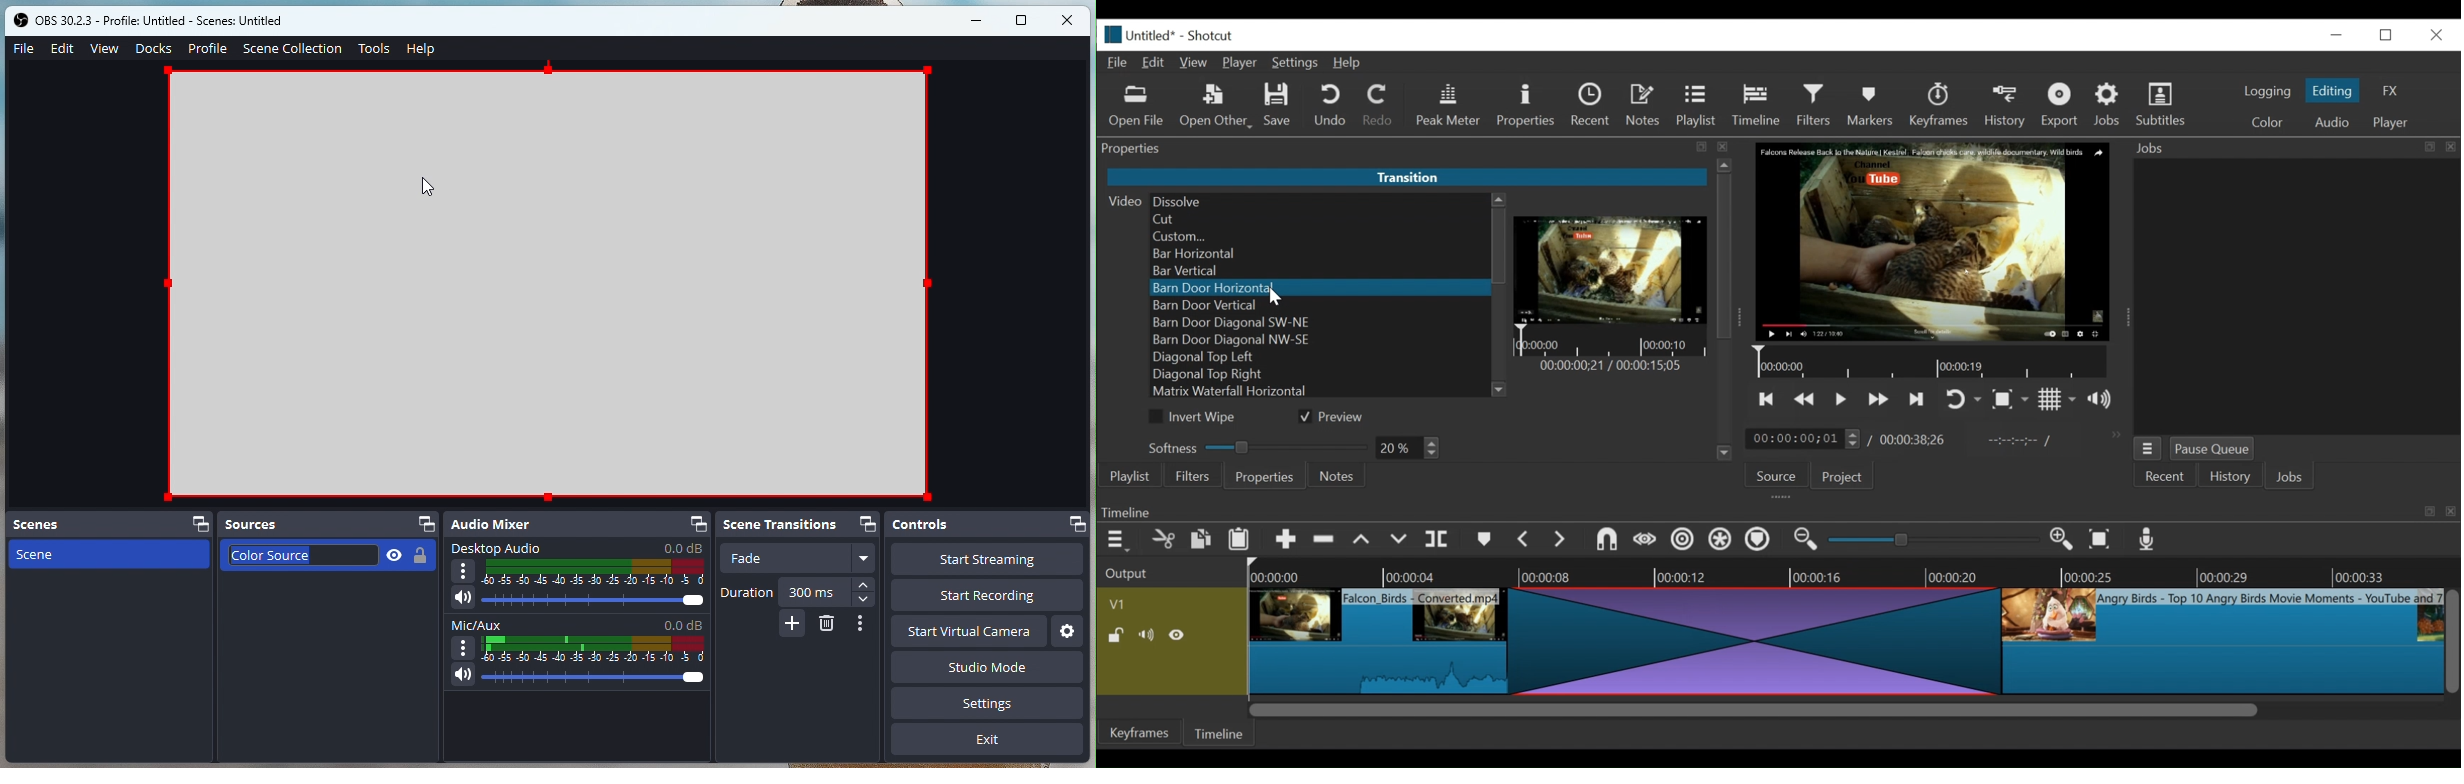 The height and width of the screenshot is (784, 2464). What do you see at coordinates (2296, 296) in the screenshot?
I see `jobs panel` at bounding box center [2296, 296].